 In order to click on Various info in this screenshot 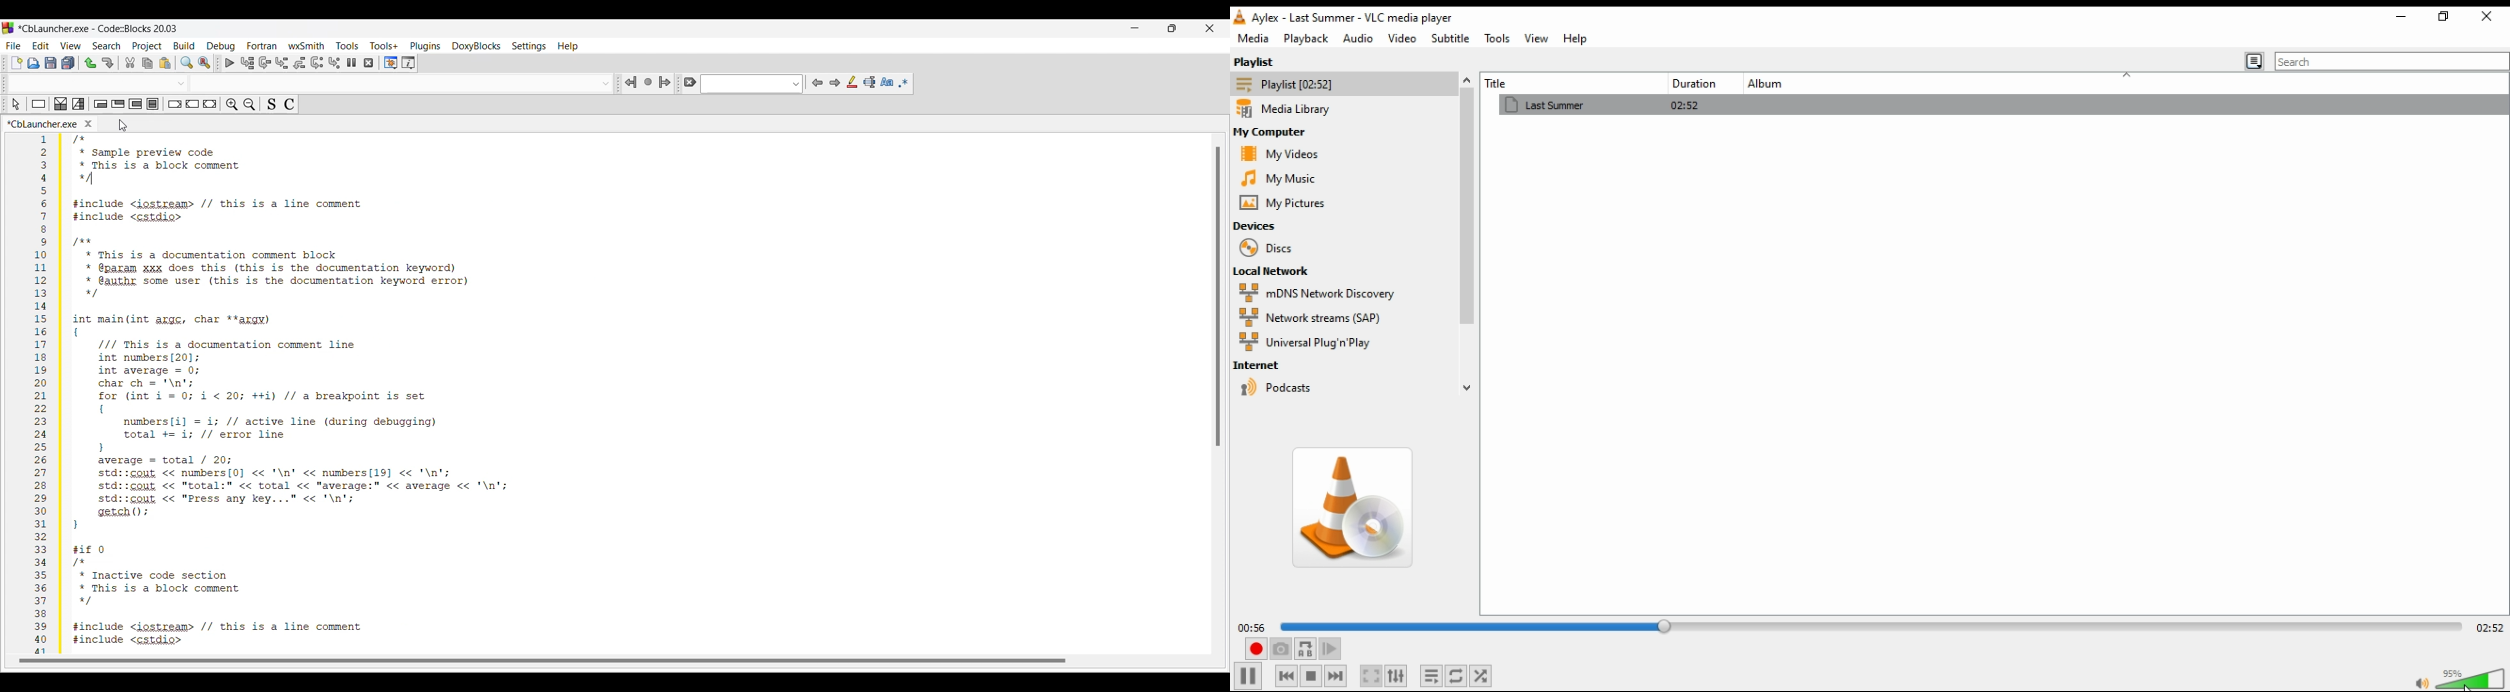, I will do `click(408, 62)`.